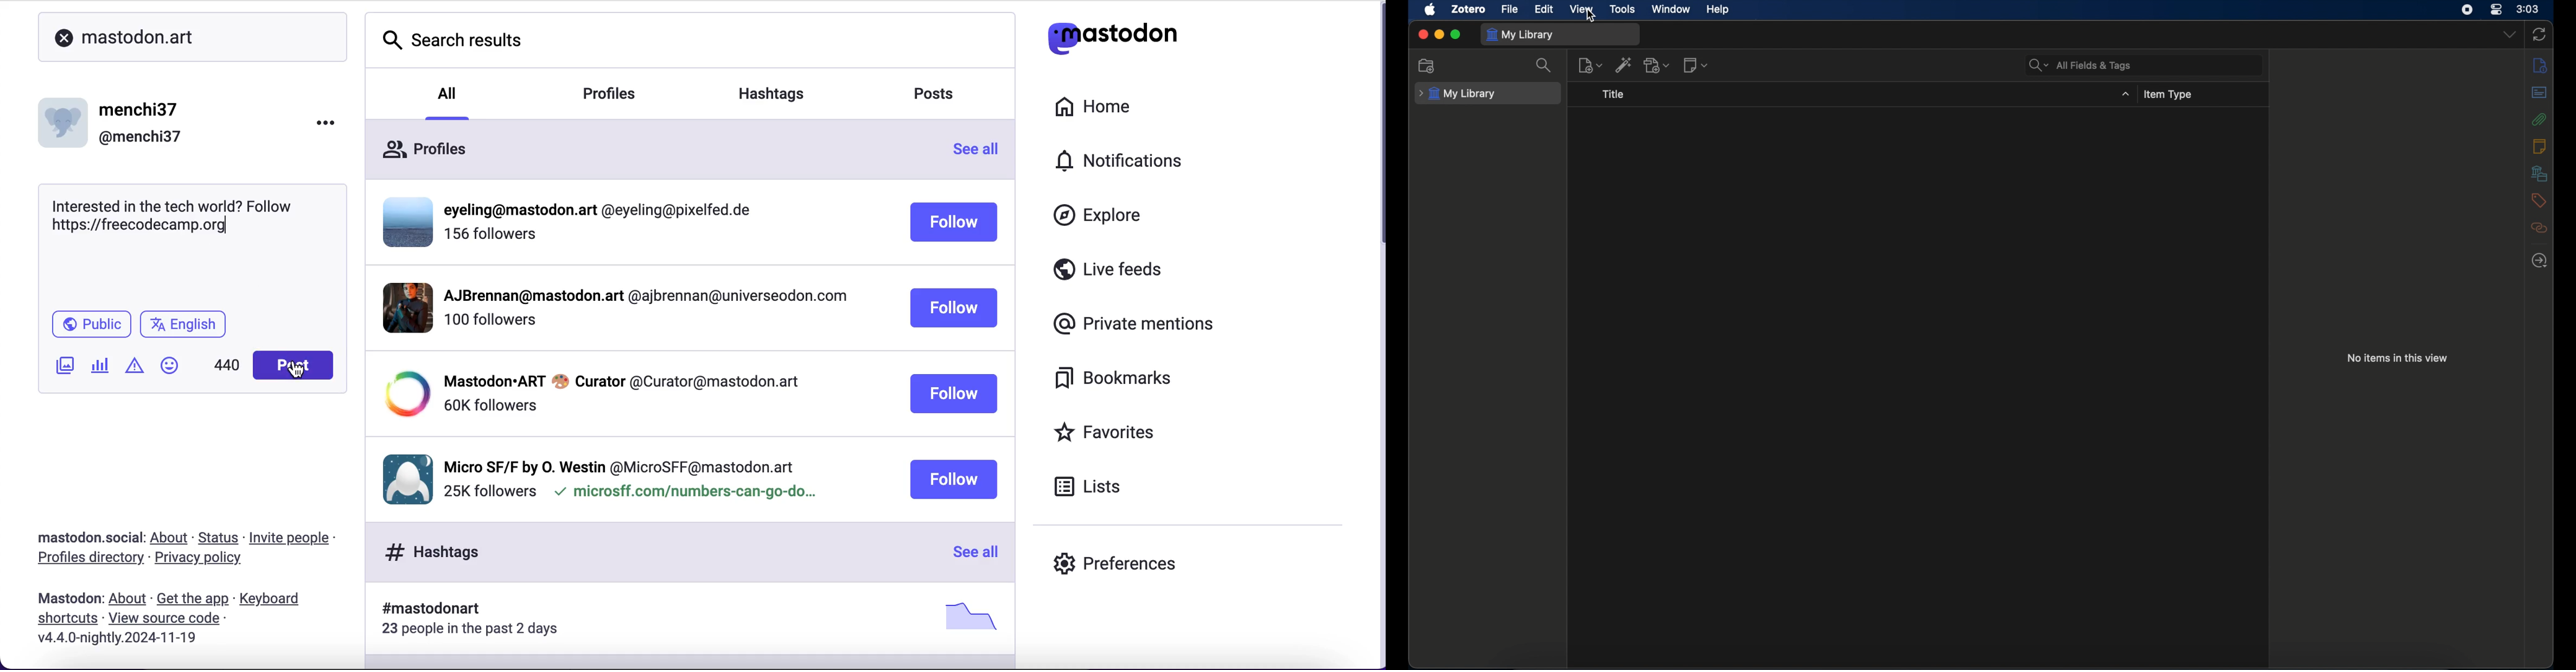  What do you see at coordinates (1097, 216) in the screenshot?
I see `explore` at bounding box center [1097, 216].